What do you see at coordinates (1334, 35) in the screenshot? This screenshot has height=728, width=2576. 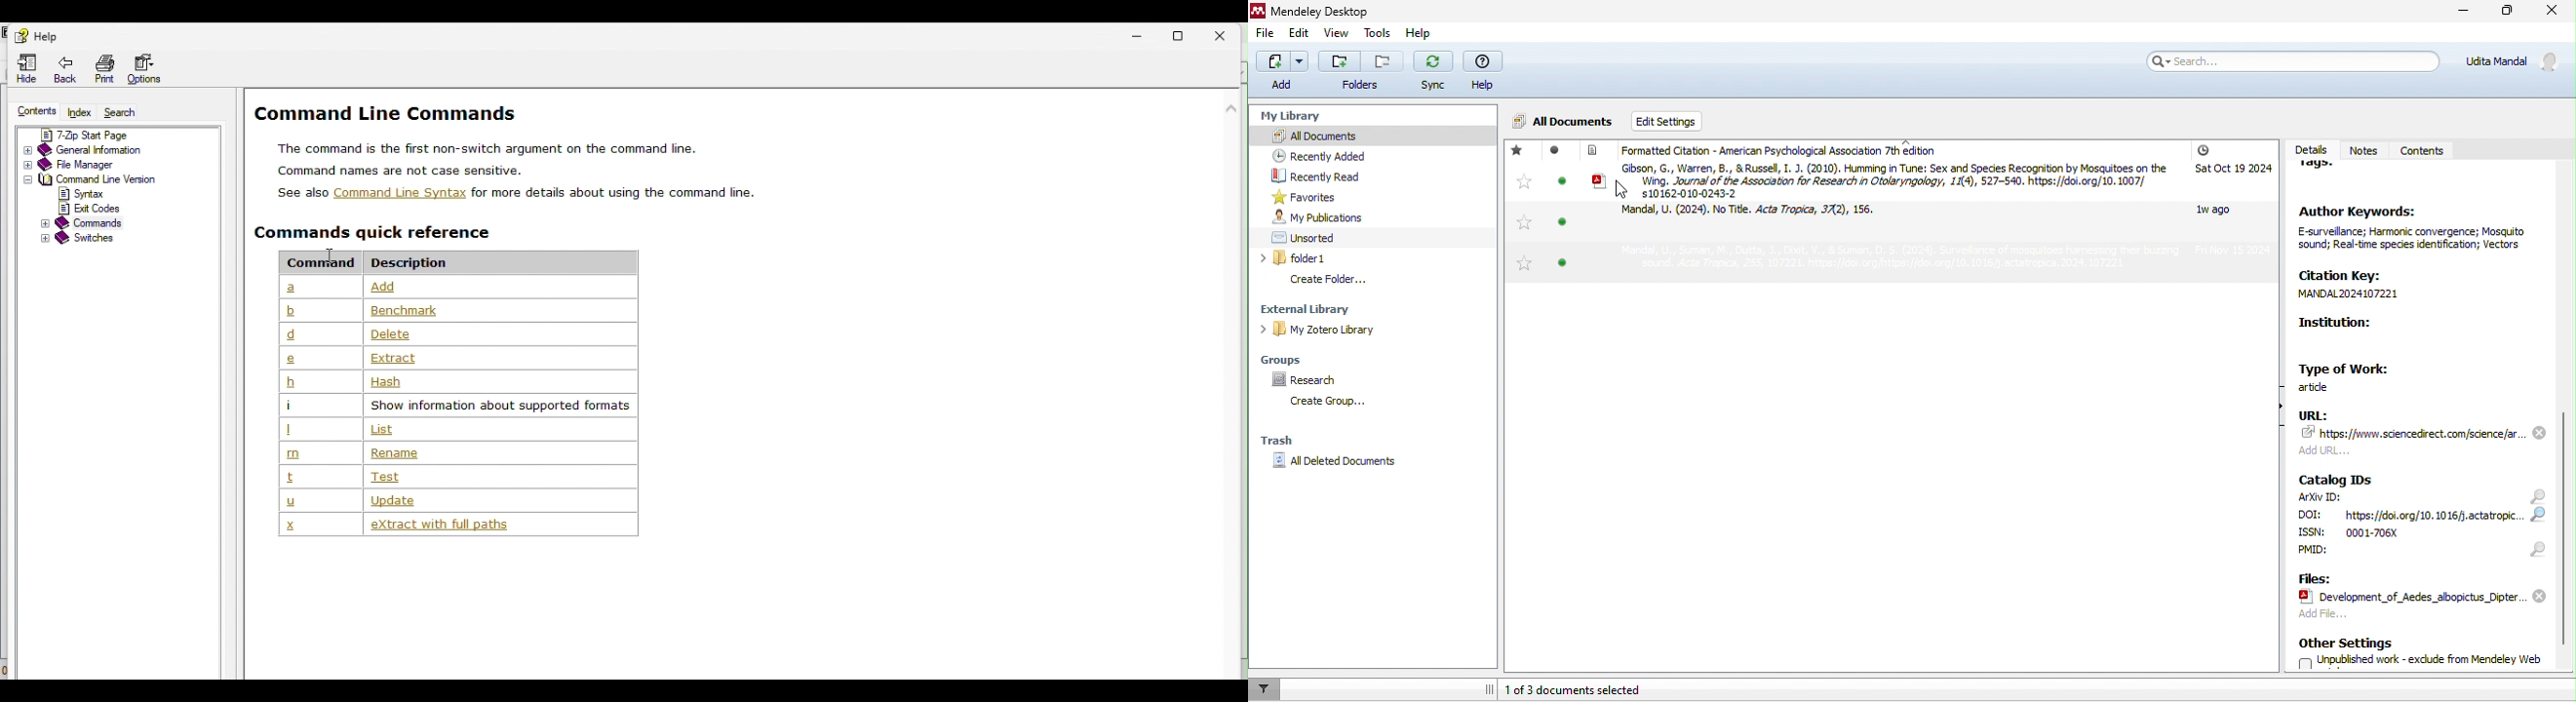 I see `view` at bounding box center [1334, 35].